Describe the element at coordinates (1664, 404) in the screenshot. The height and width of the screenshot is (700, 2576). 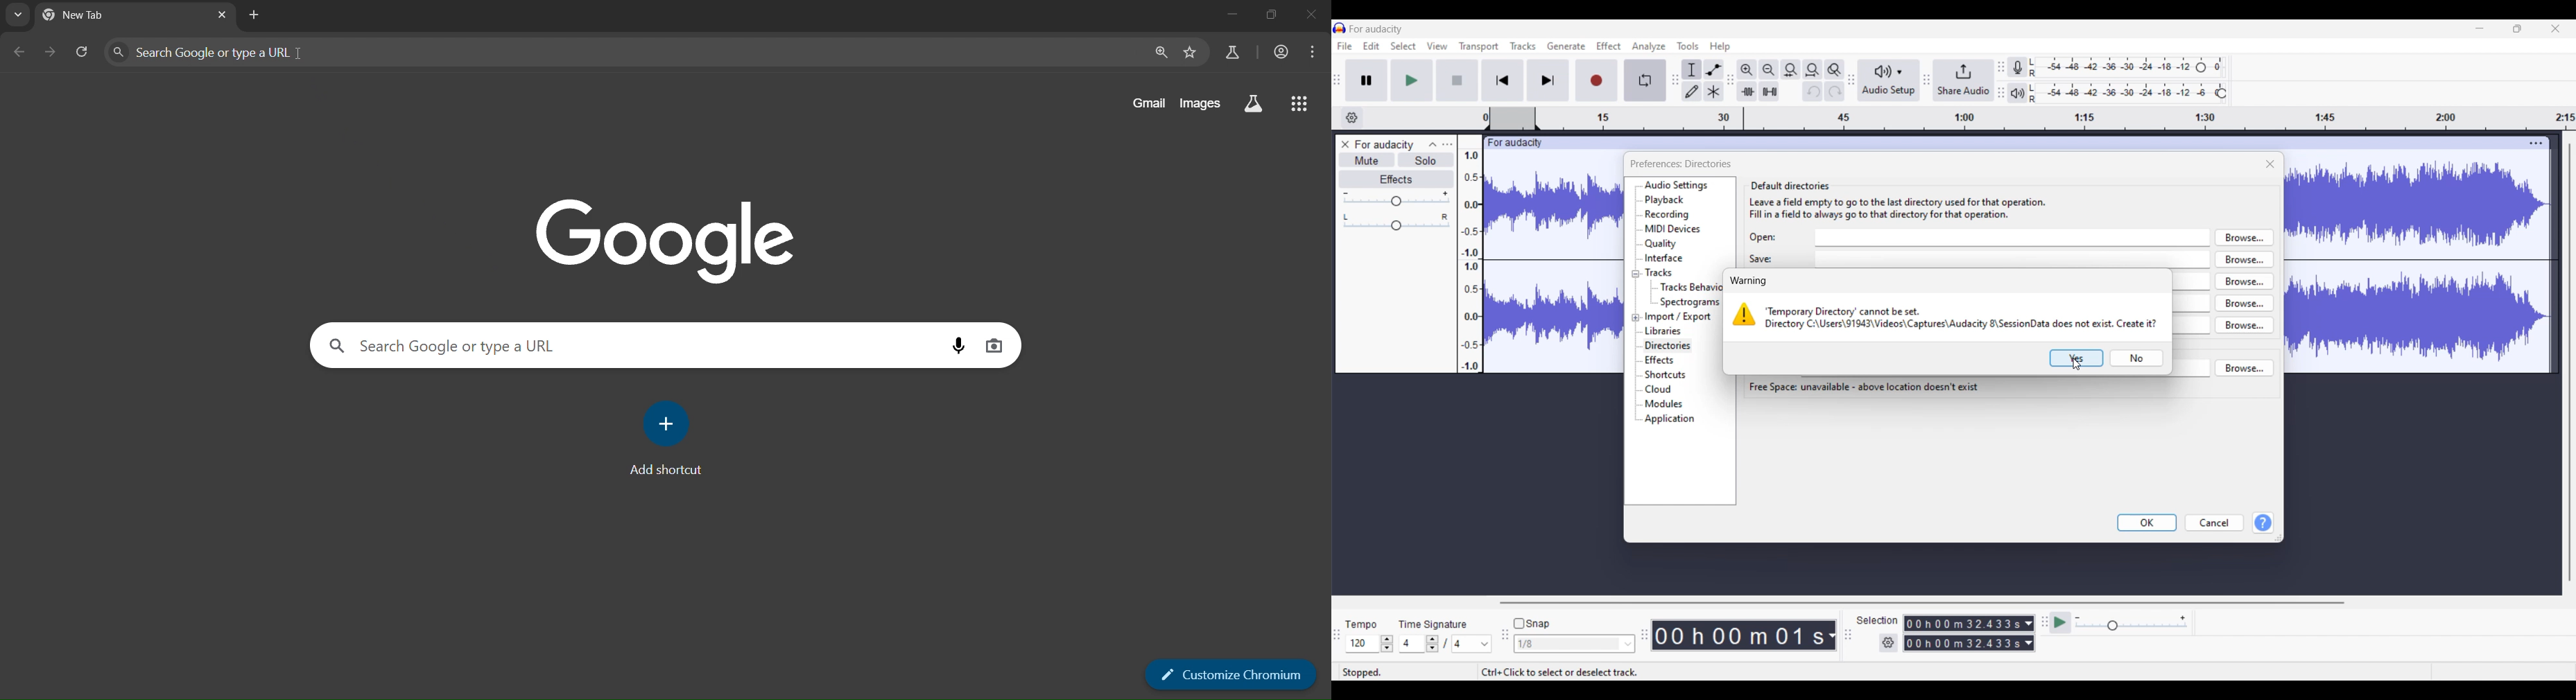
I see `Modules` at that location.